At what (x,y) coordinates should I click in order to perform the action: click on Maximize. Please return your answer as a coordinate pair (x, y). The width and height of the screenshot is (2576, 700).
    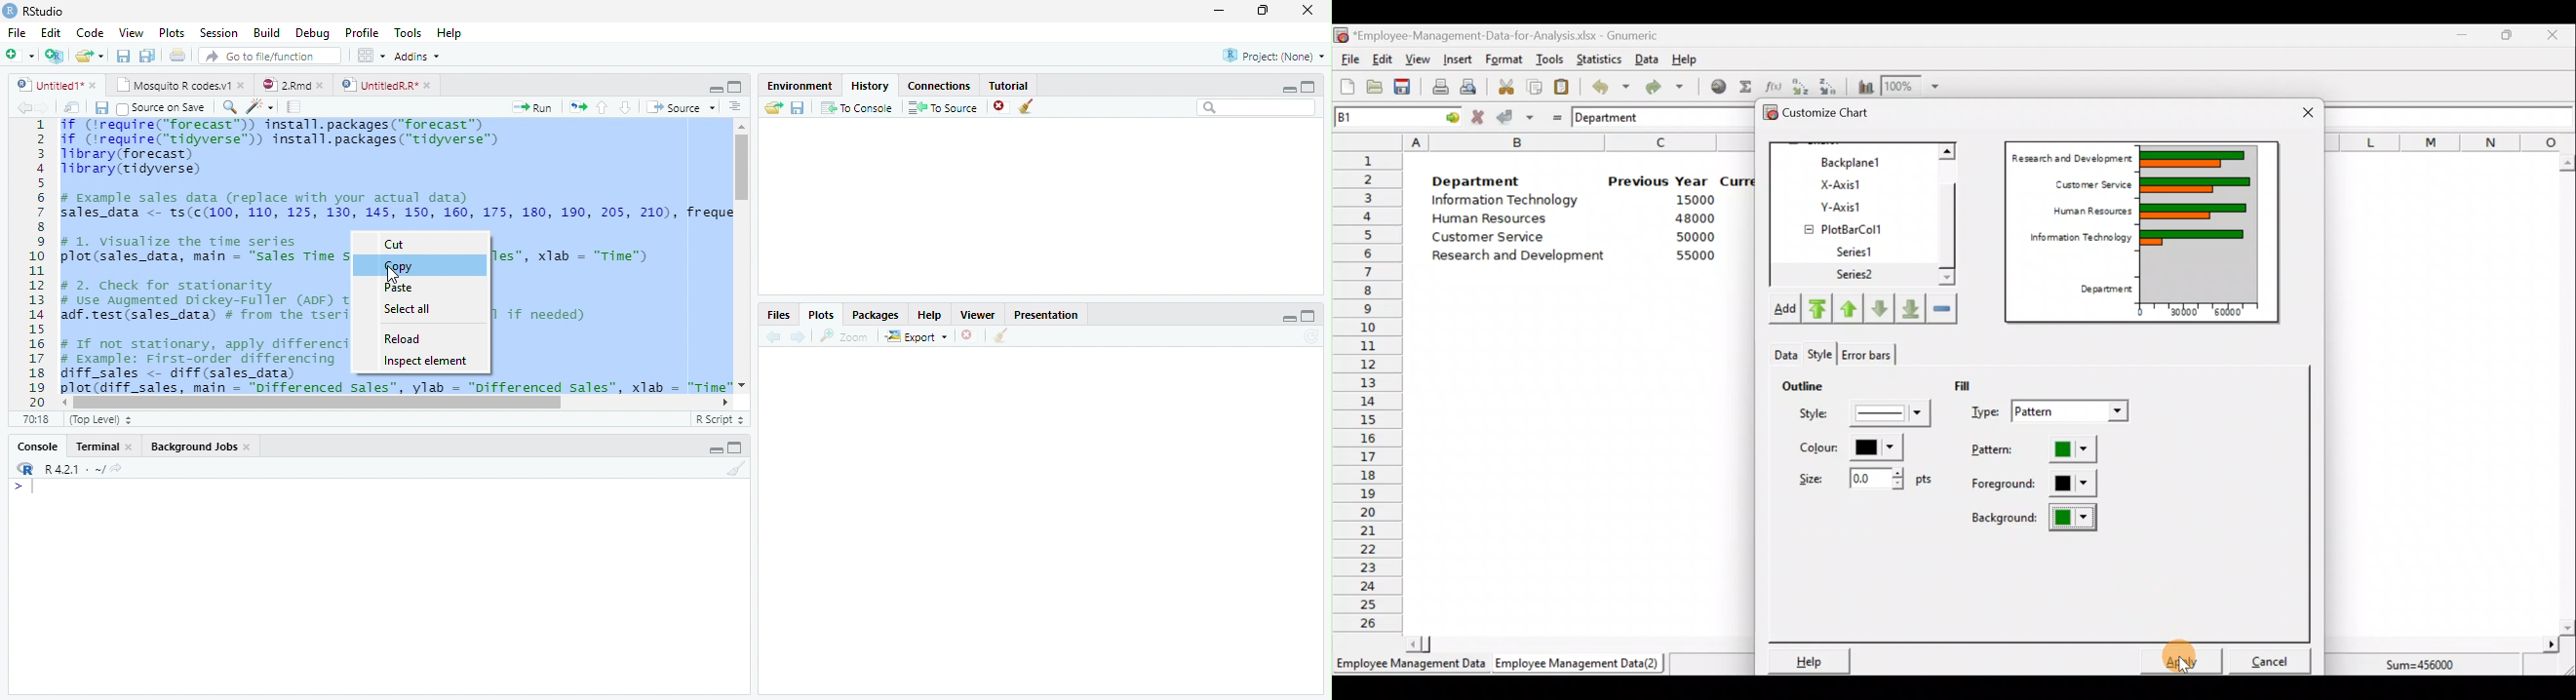
    Looking at the image, I should click on (1312, 86).